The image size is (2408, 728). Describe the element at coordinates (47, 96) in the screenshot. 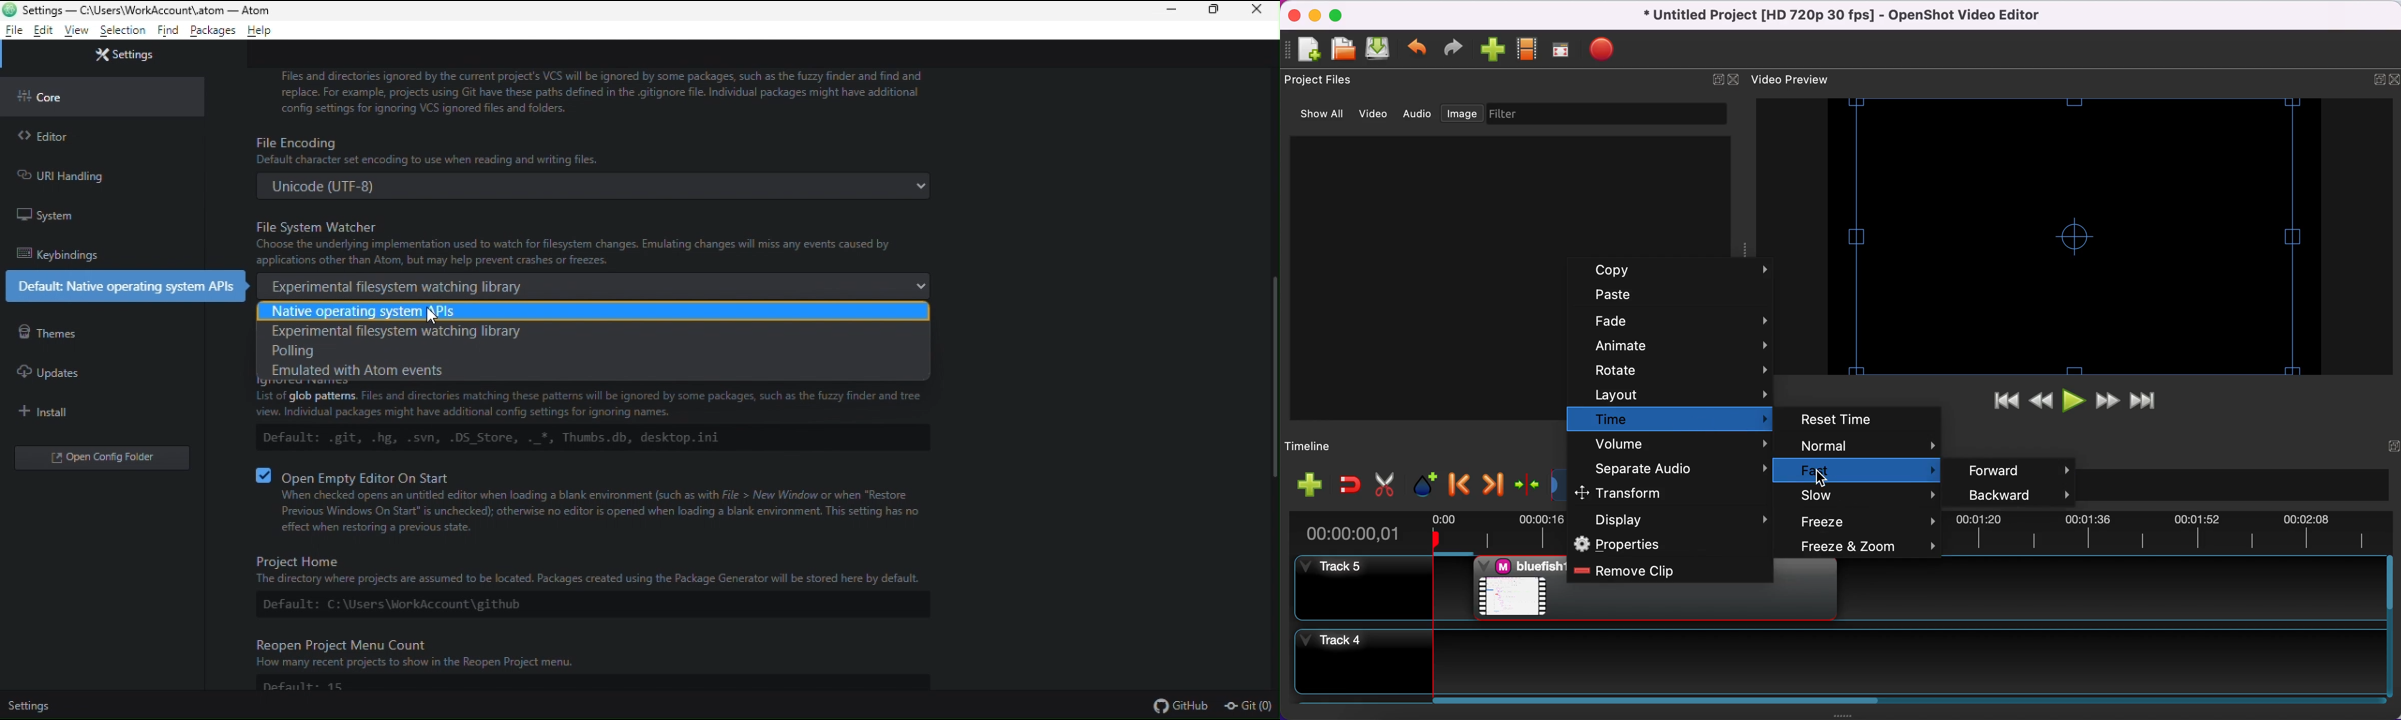

I see `Core` at that location.